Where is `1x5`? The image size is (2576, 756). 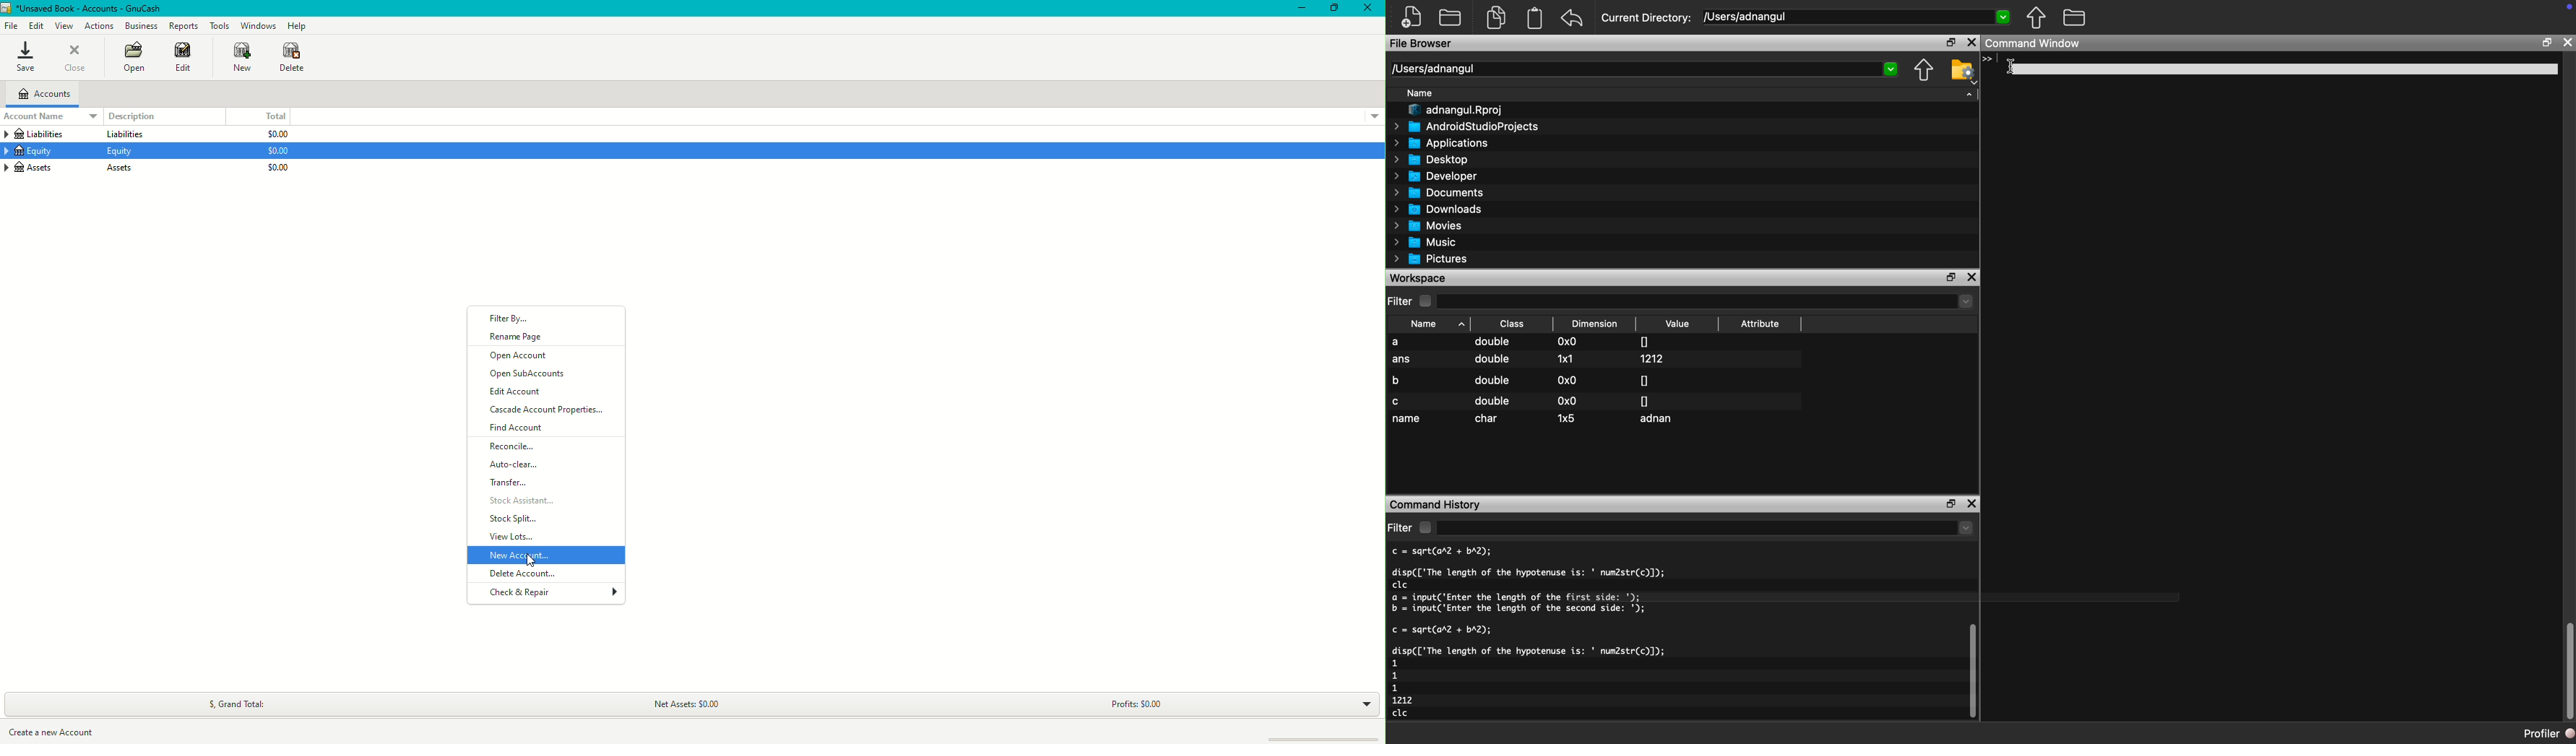
1x5 is located at coordinates (1567, 417).